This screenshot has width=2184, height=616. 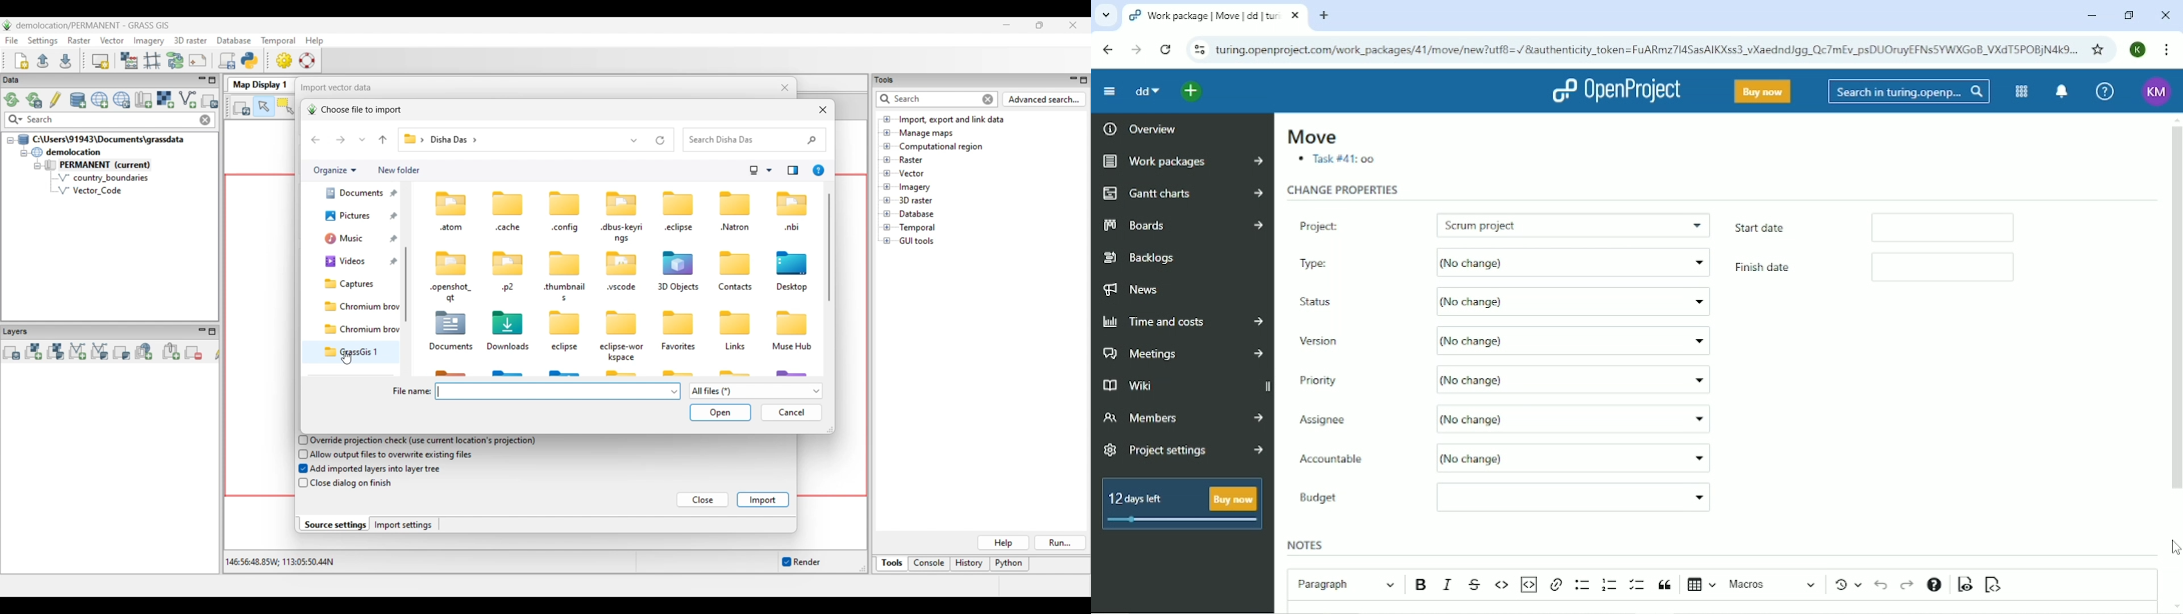 What do you see at coordinates (1528, 584) in the screenshot?
I see `Insert code snippet` at bounding box center [1528, 584].